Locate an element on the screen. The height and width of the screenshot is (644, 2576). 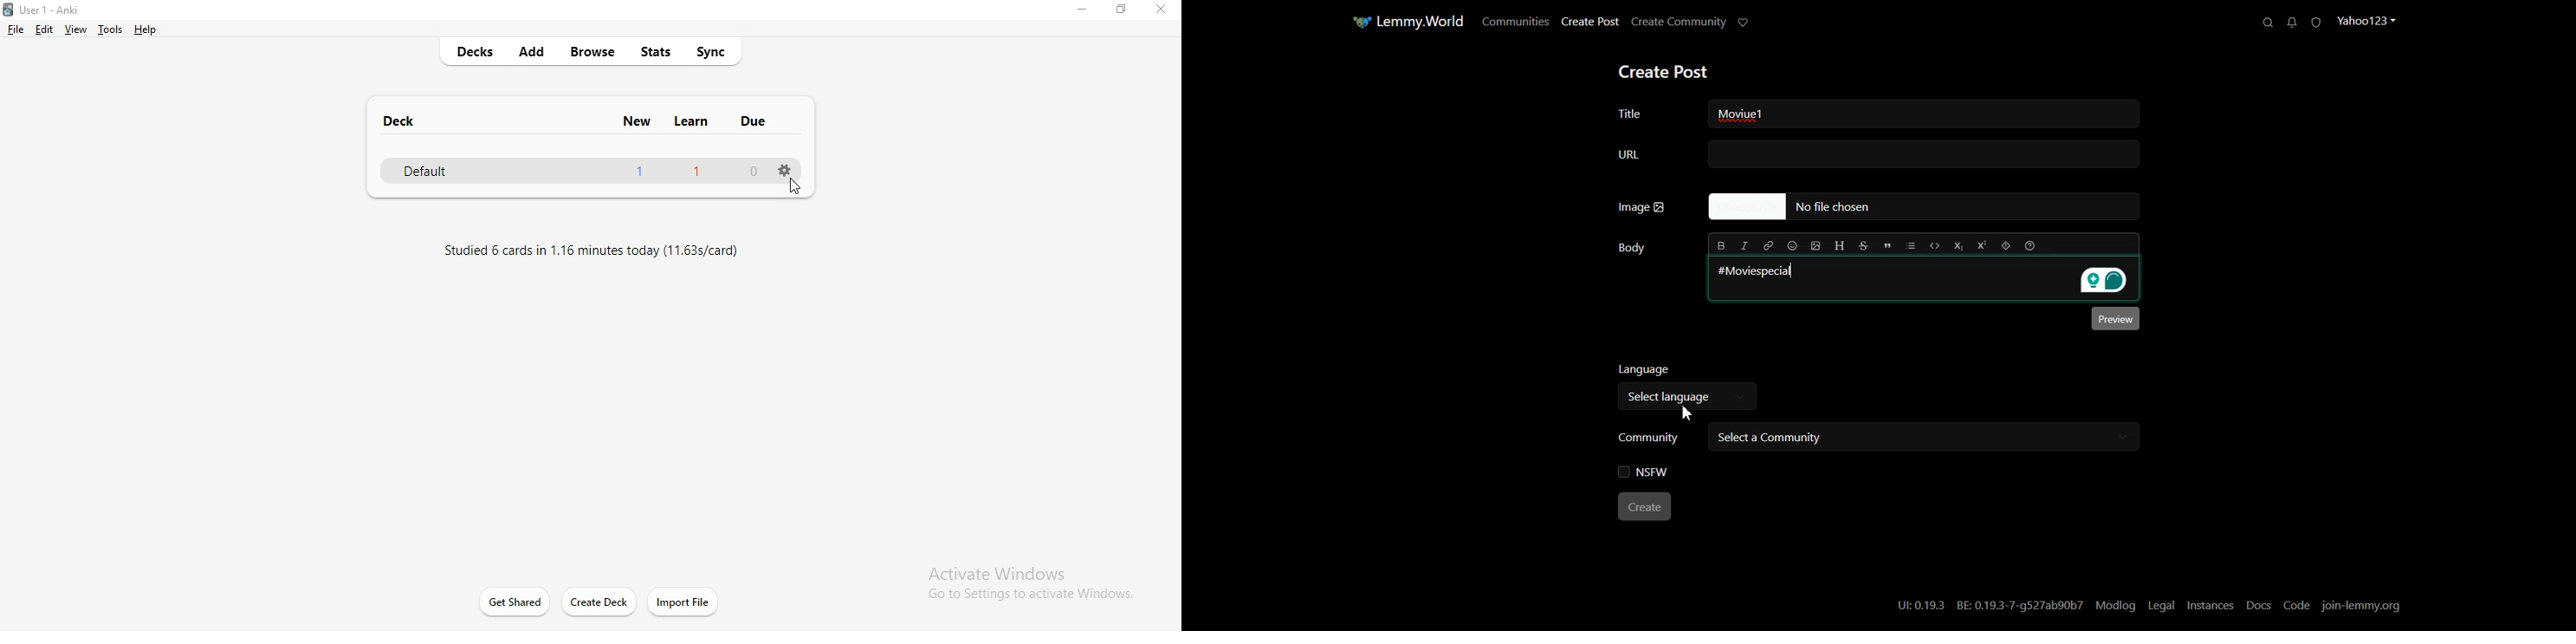
default is located at coordinates (575, 171).